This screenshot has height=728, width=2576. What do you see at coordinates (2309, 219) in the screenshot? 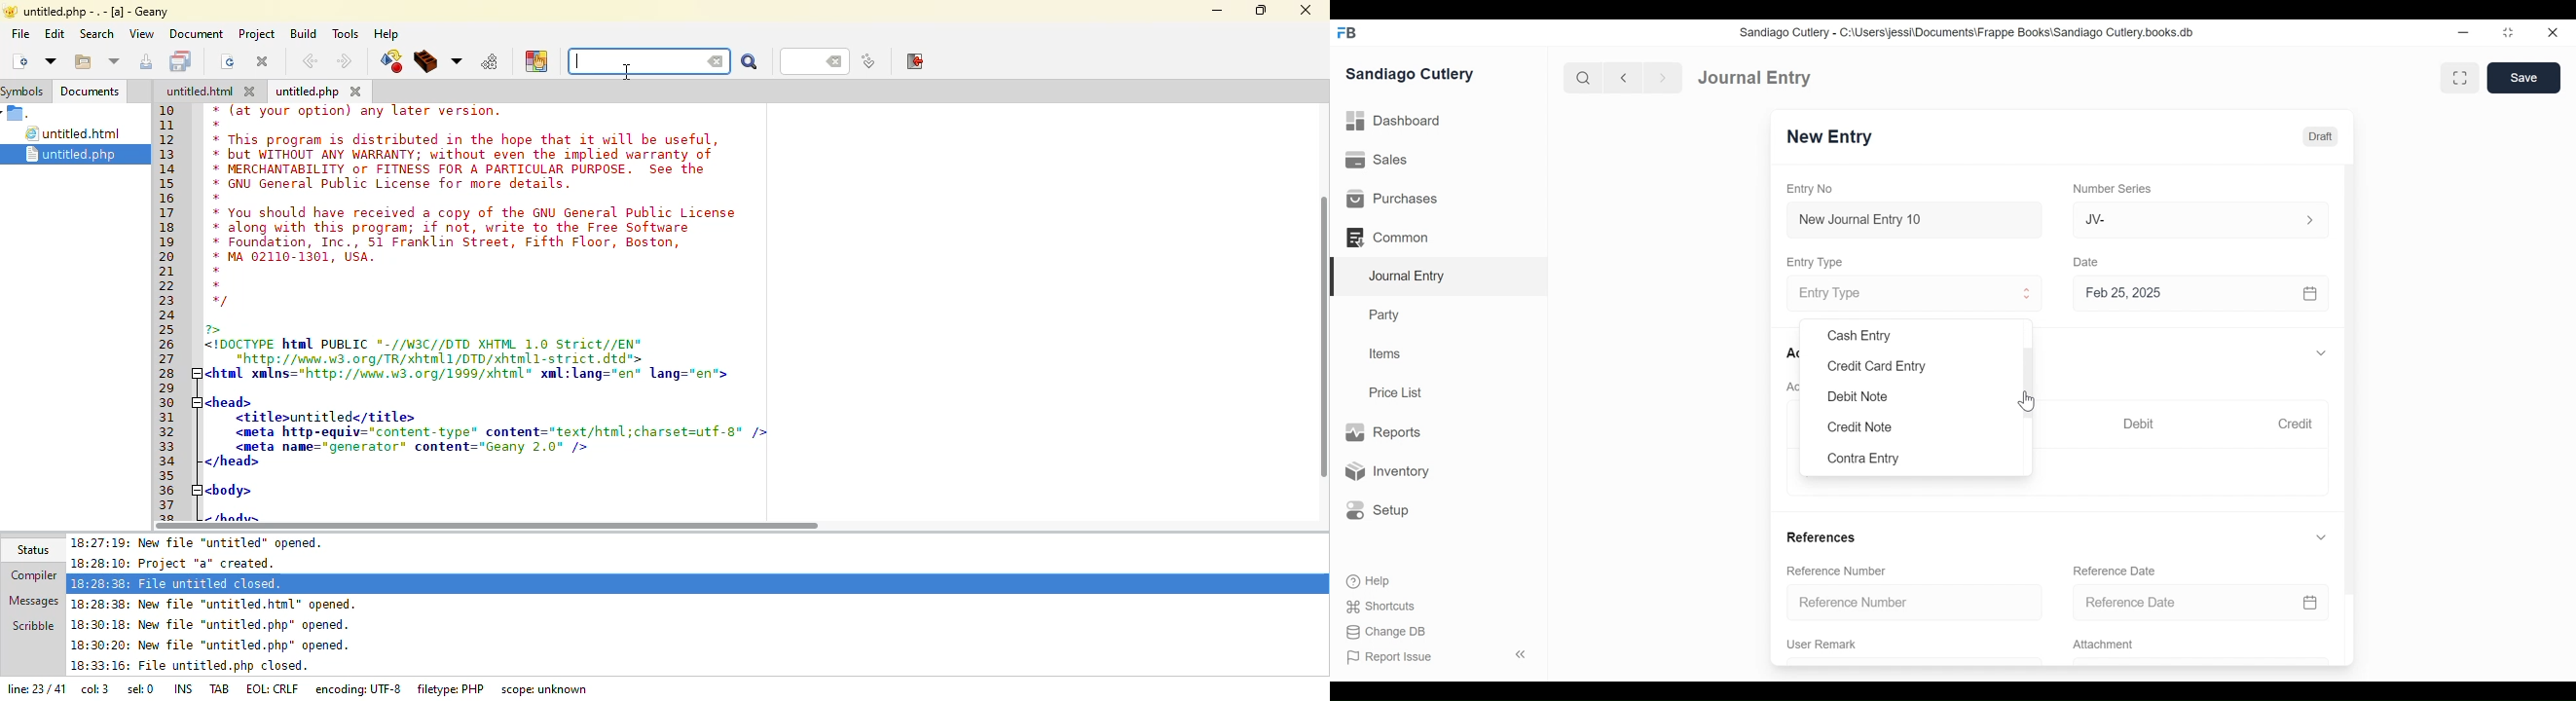
I see `Expand` at bounding box center [2309, 219].